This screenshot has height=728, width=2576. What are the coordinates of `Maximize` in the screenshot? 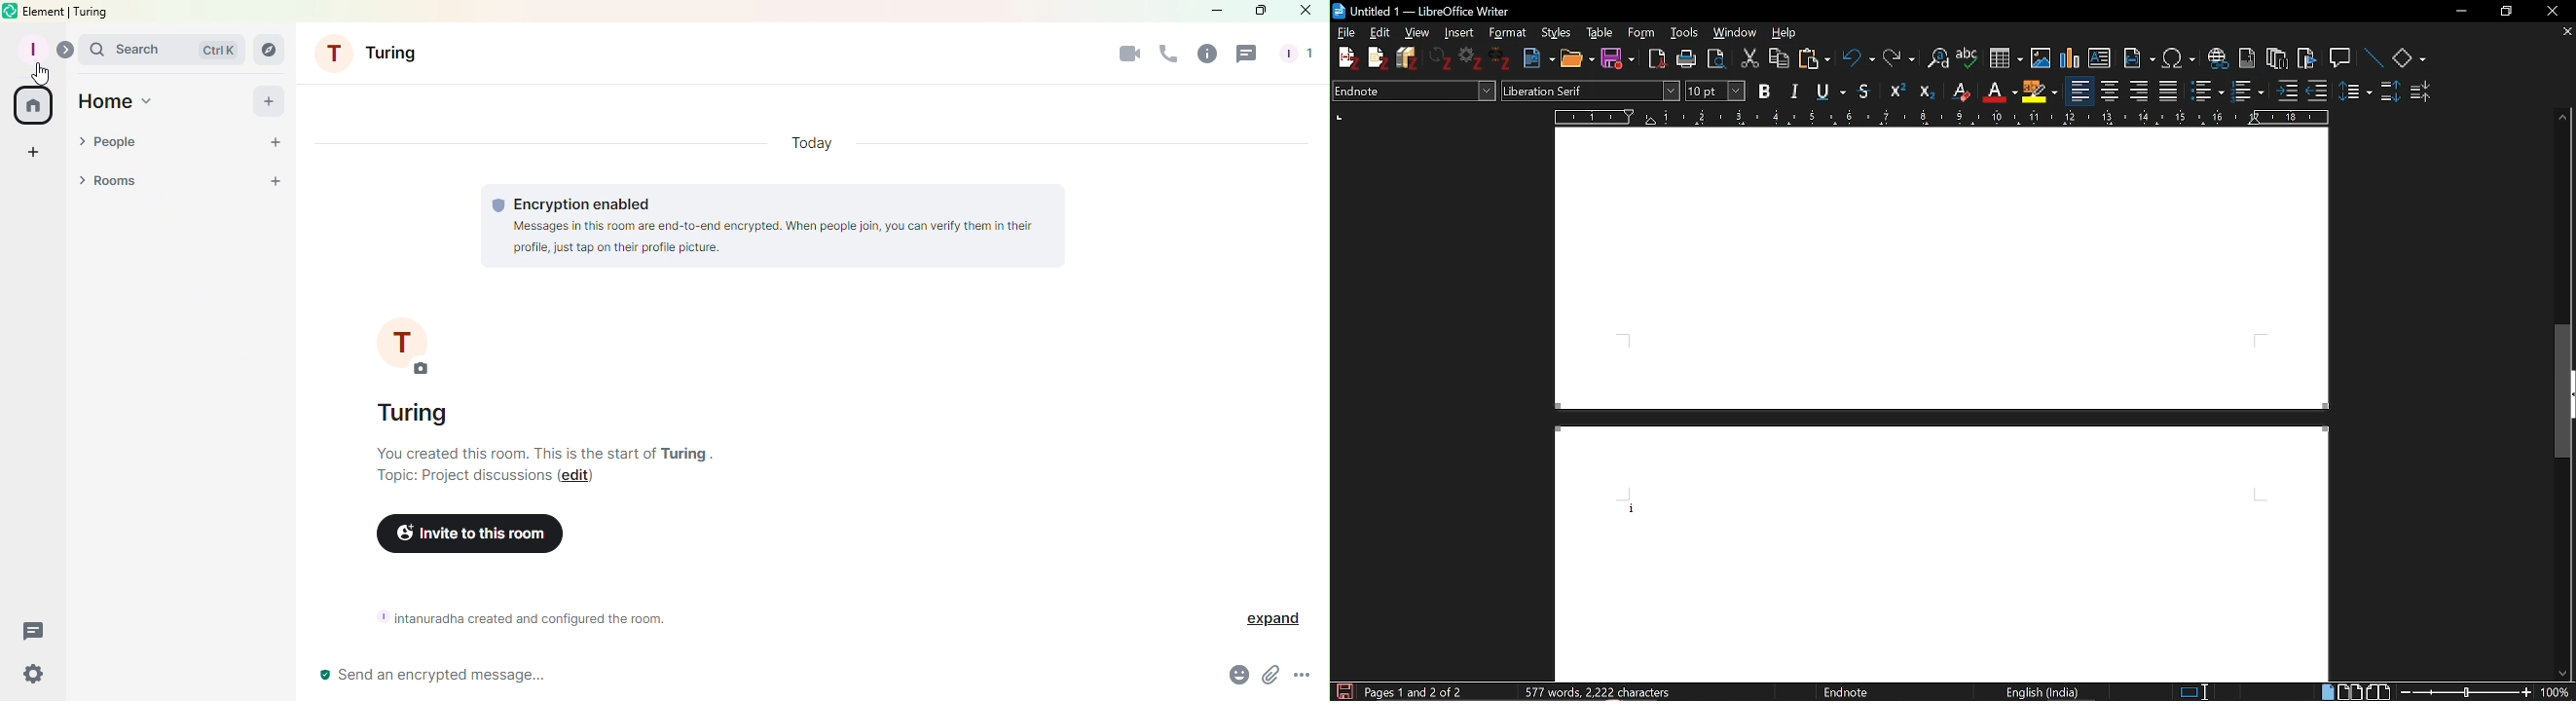 It's located at (1257, 12).